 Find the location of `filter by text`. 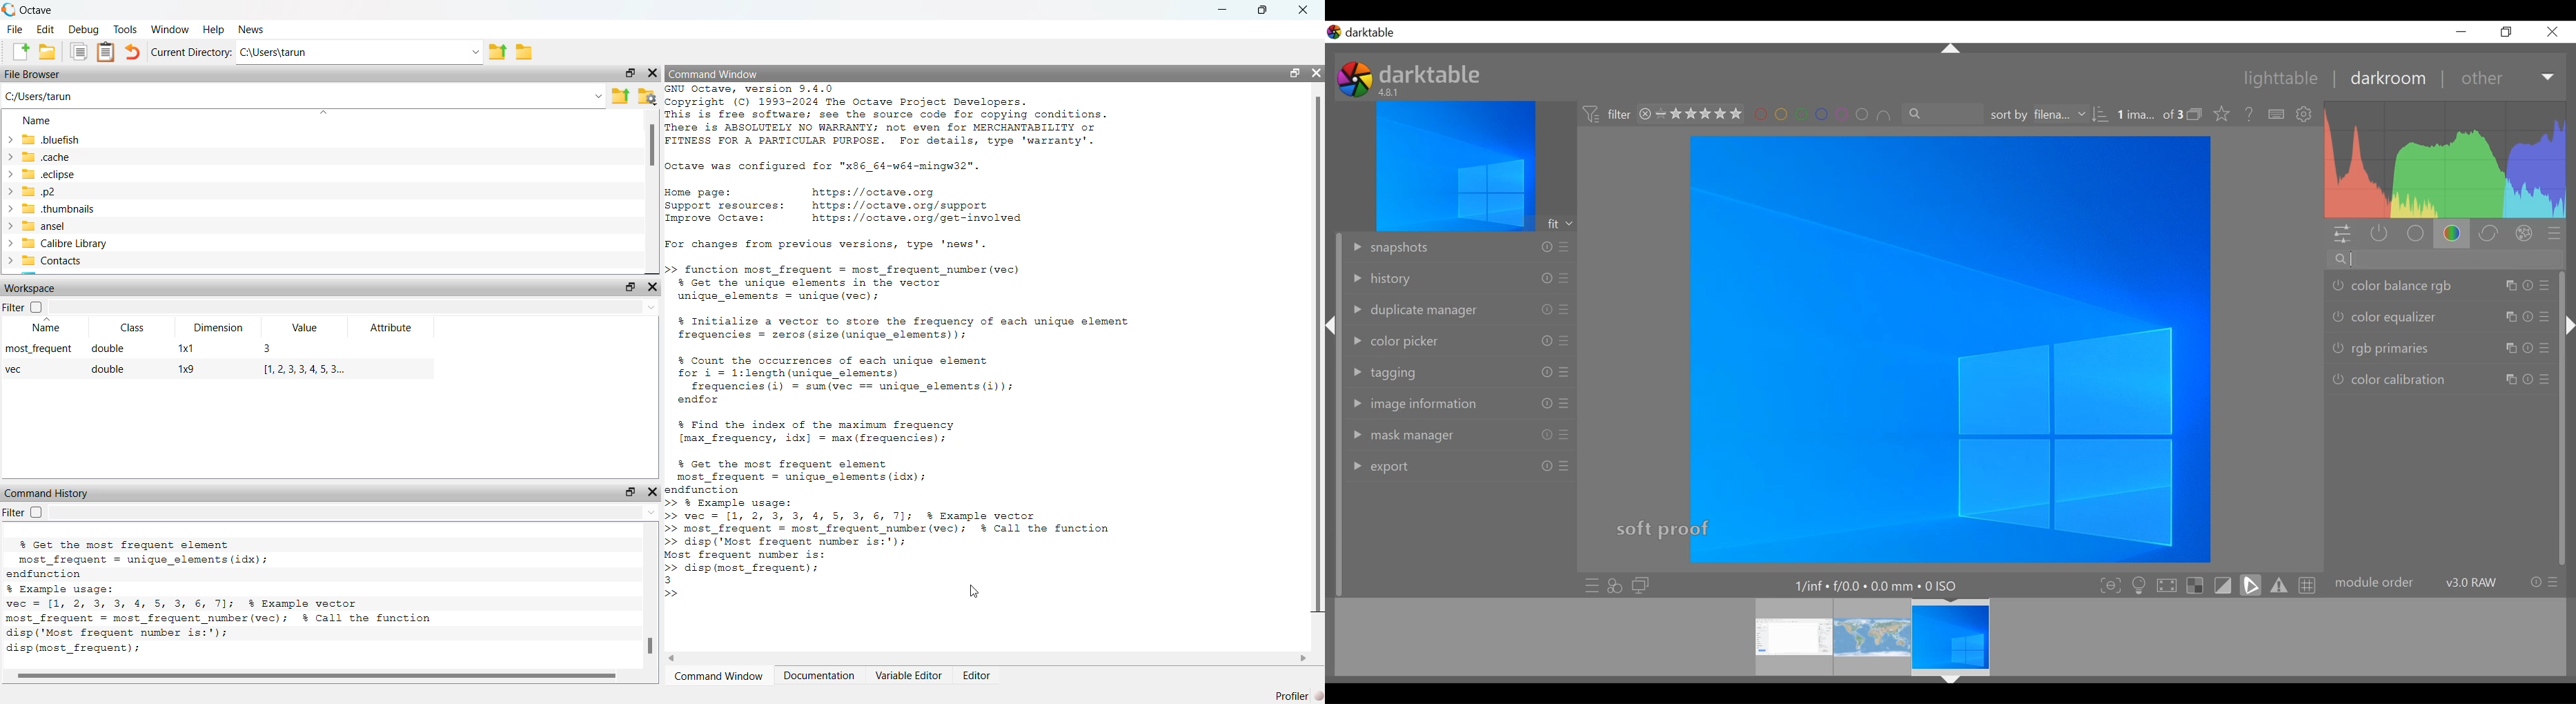

filter by text is located at coordinates (1943, 114).